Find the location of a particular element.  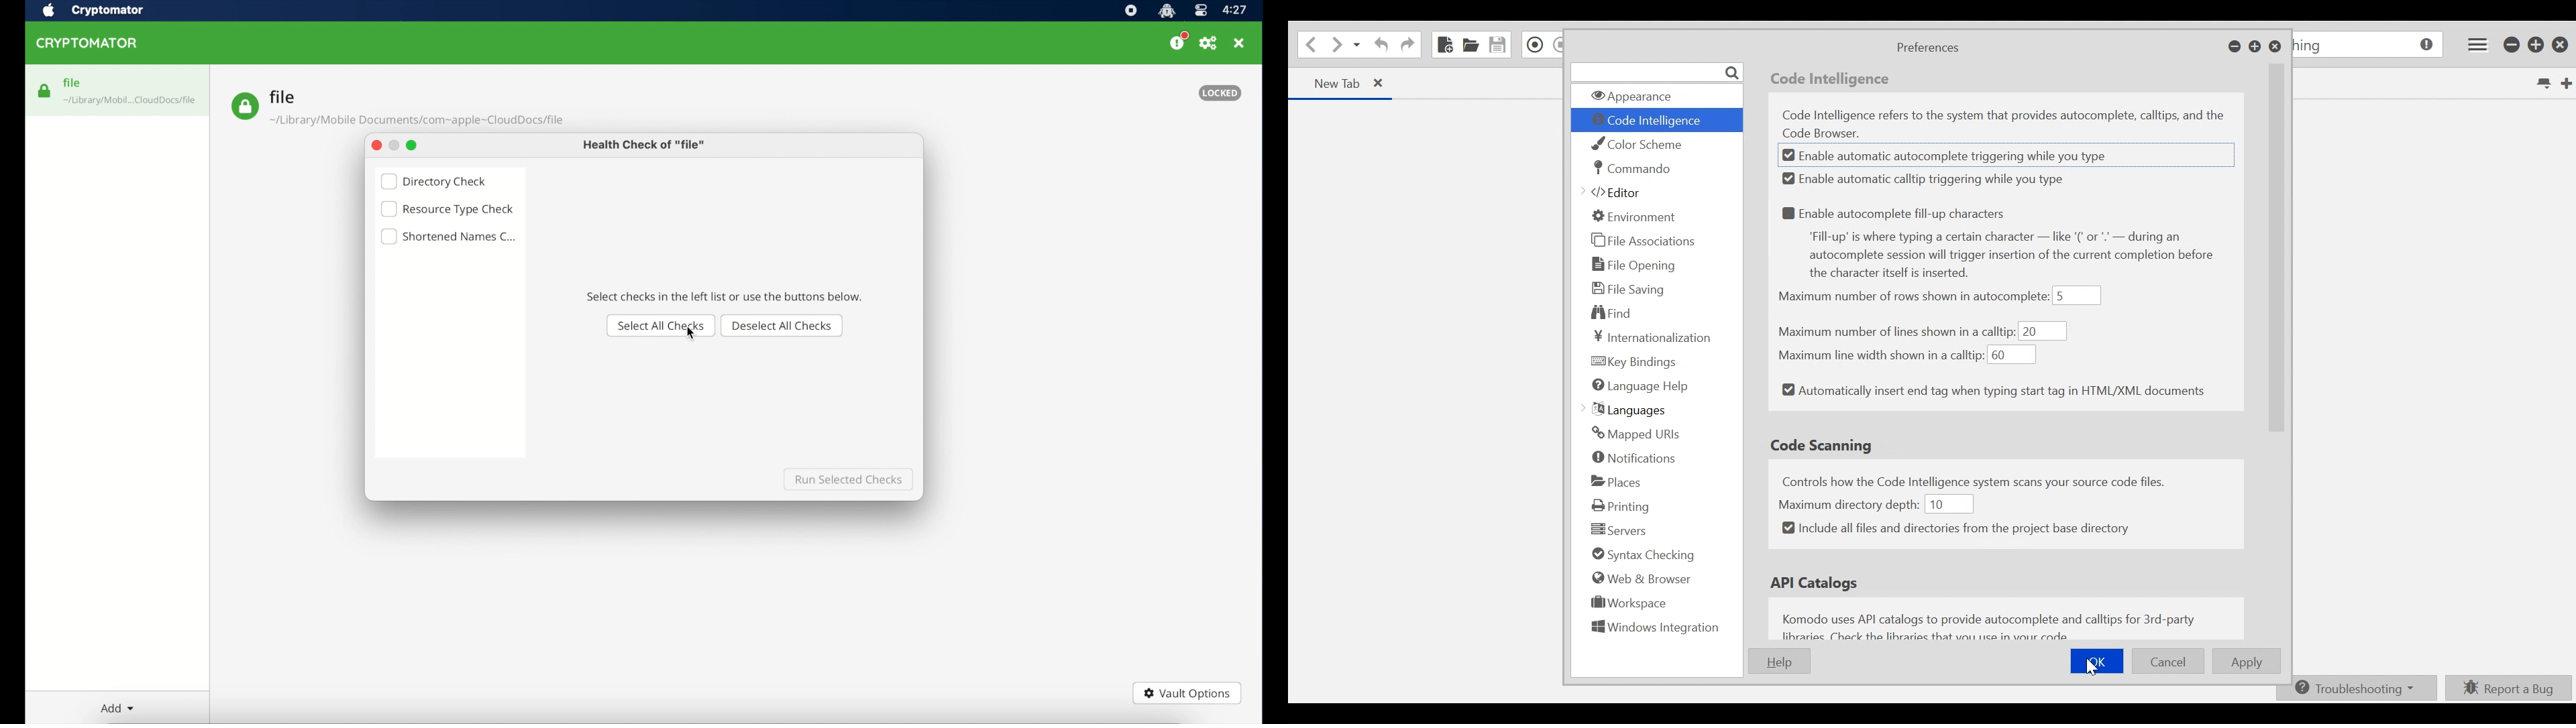

Recording in Macro  is located at coordinates (1536, 44).